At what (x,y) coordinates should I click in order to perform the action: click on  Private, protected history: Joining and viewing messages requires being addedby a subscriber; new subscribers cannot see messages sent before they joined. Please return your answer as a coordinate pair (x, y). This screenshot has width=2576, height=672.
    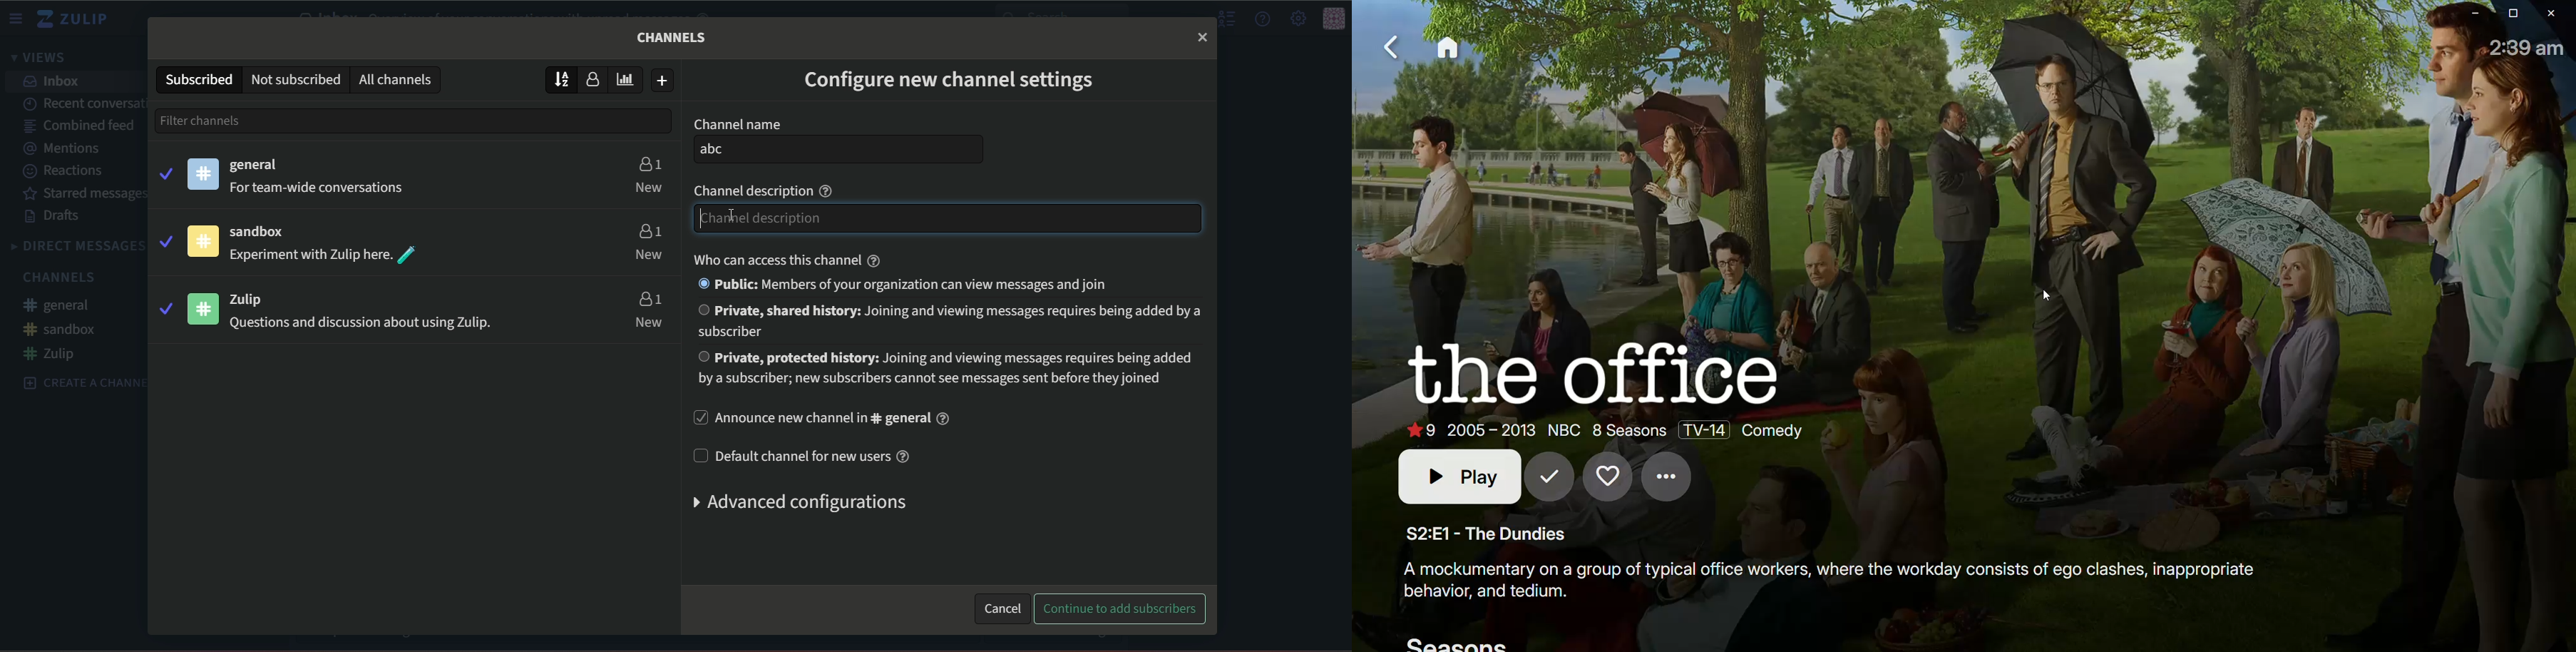
    Looking at the image, I should click on (947, 367).